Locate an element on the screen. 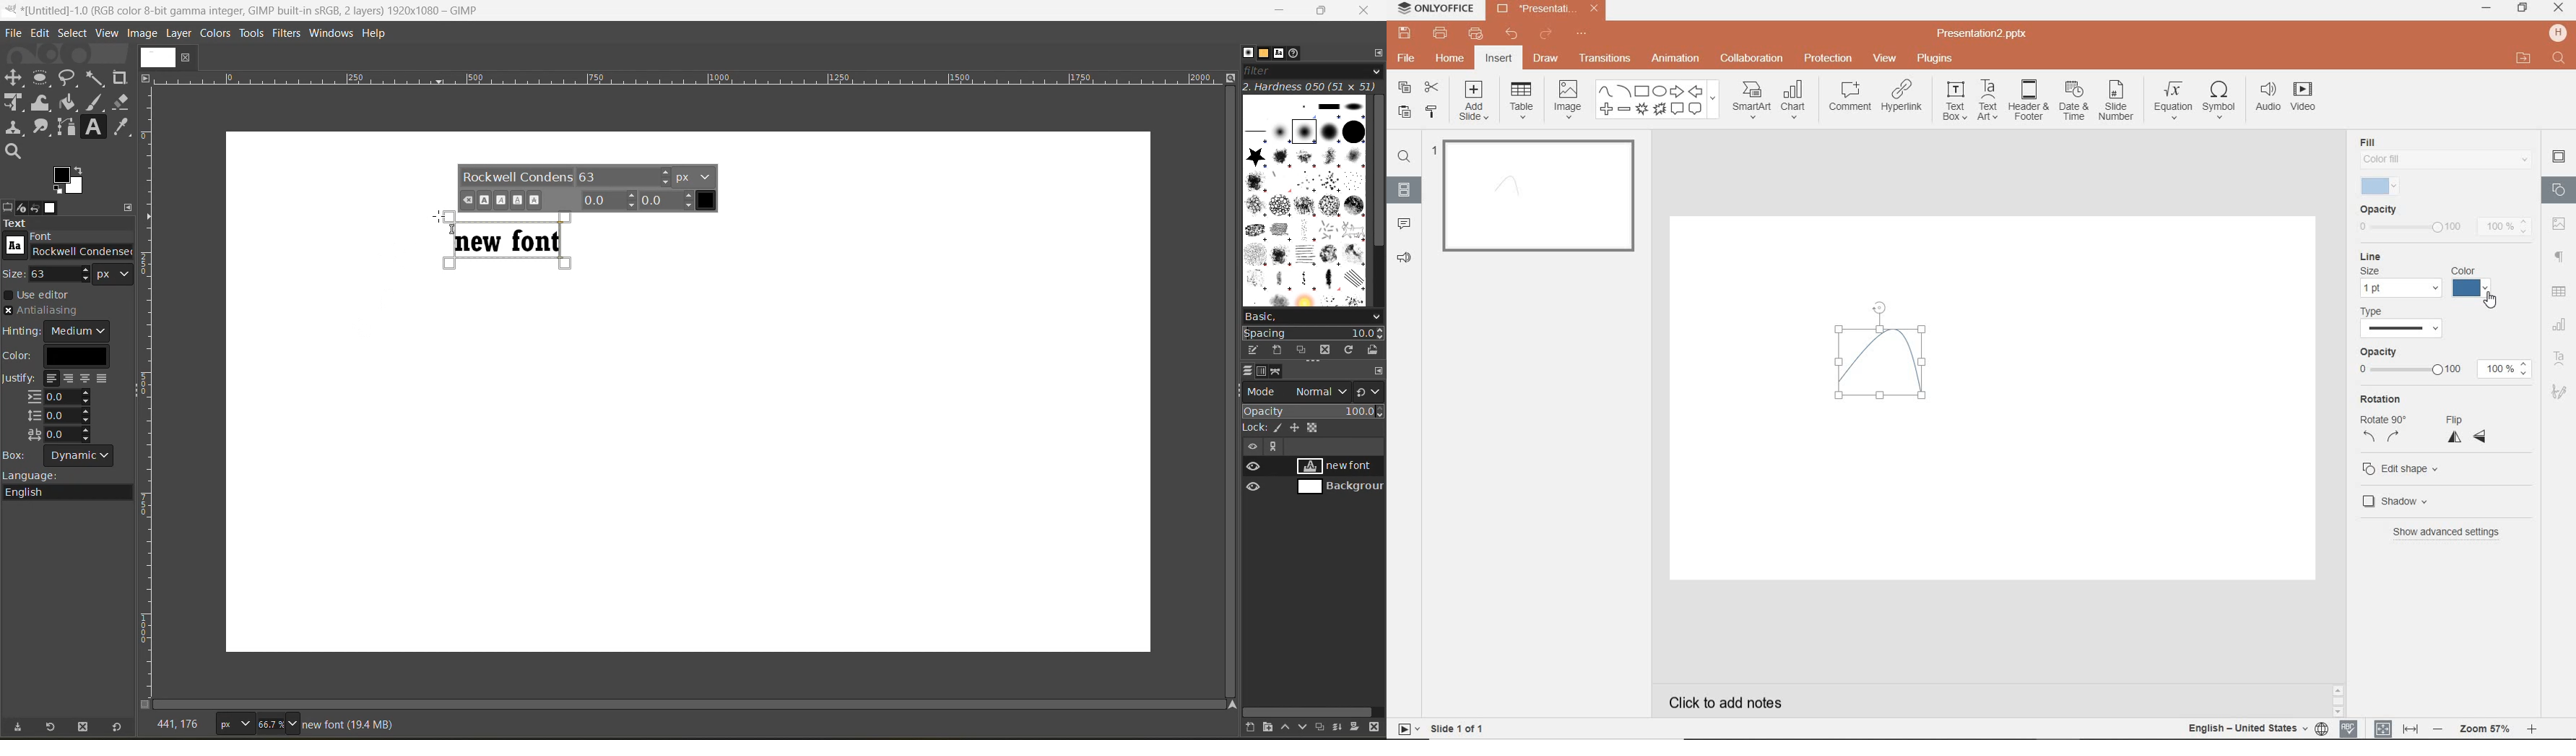  current page is located at coordinates (168, 56).